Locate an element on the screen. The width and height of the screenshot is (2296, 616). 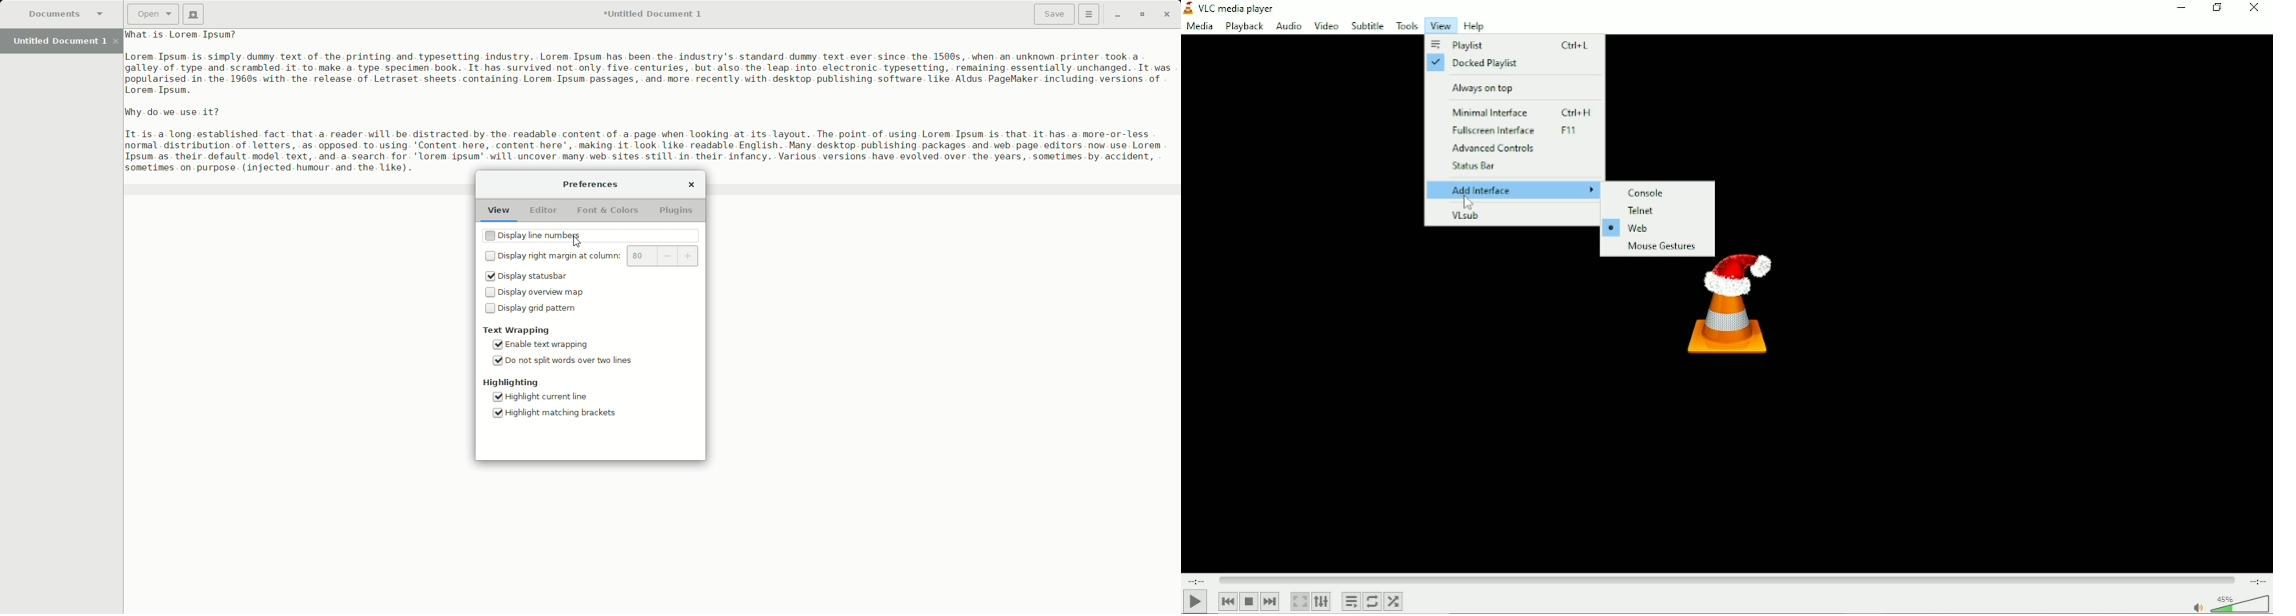
Display grid pattern is located at coordinates (533, 311).